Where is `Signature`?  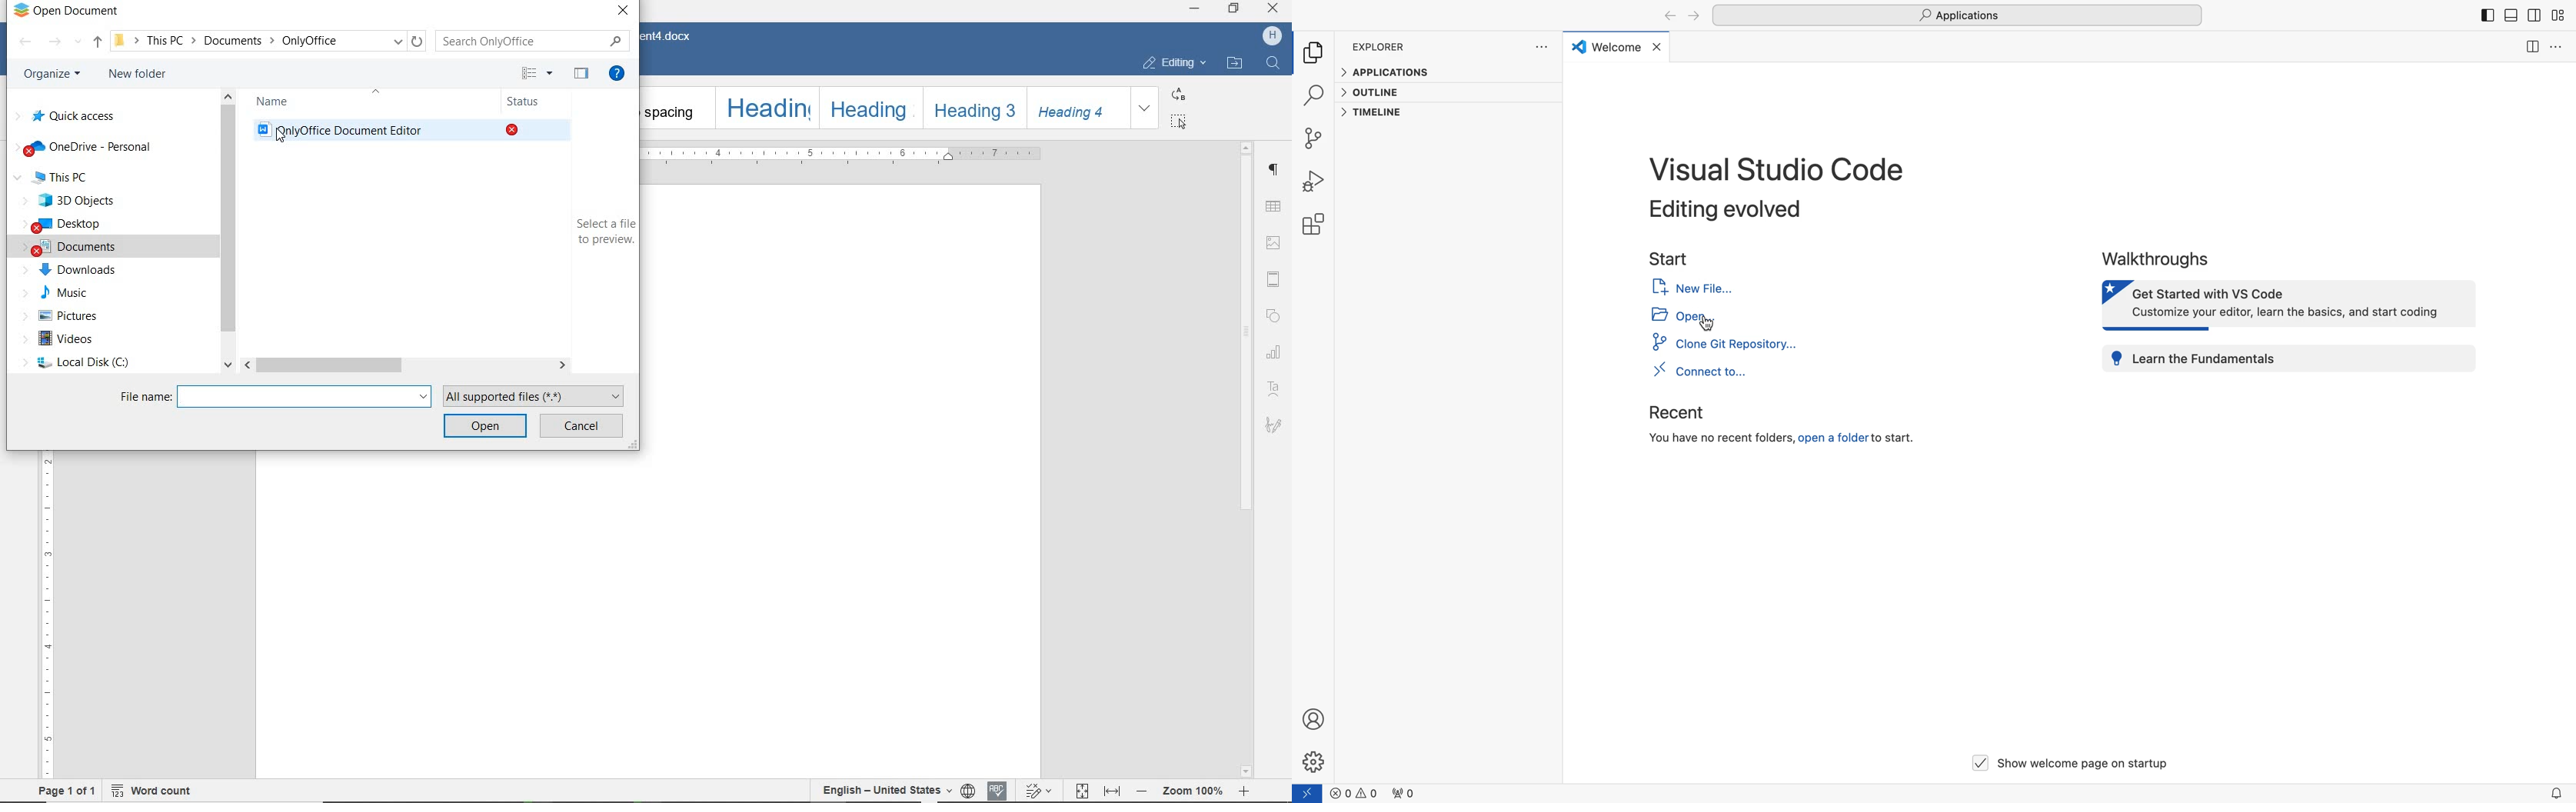 Signature is located at coordinates (1276, 425).